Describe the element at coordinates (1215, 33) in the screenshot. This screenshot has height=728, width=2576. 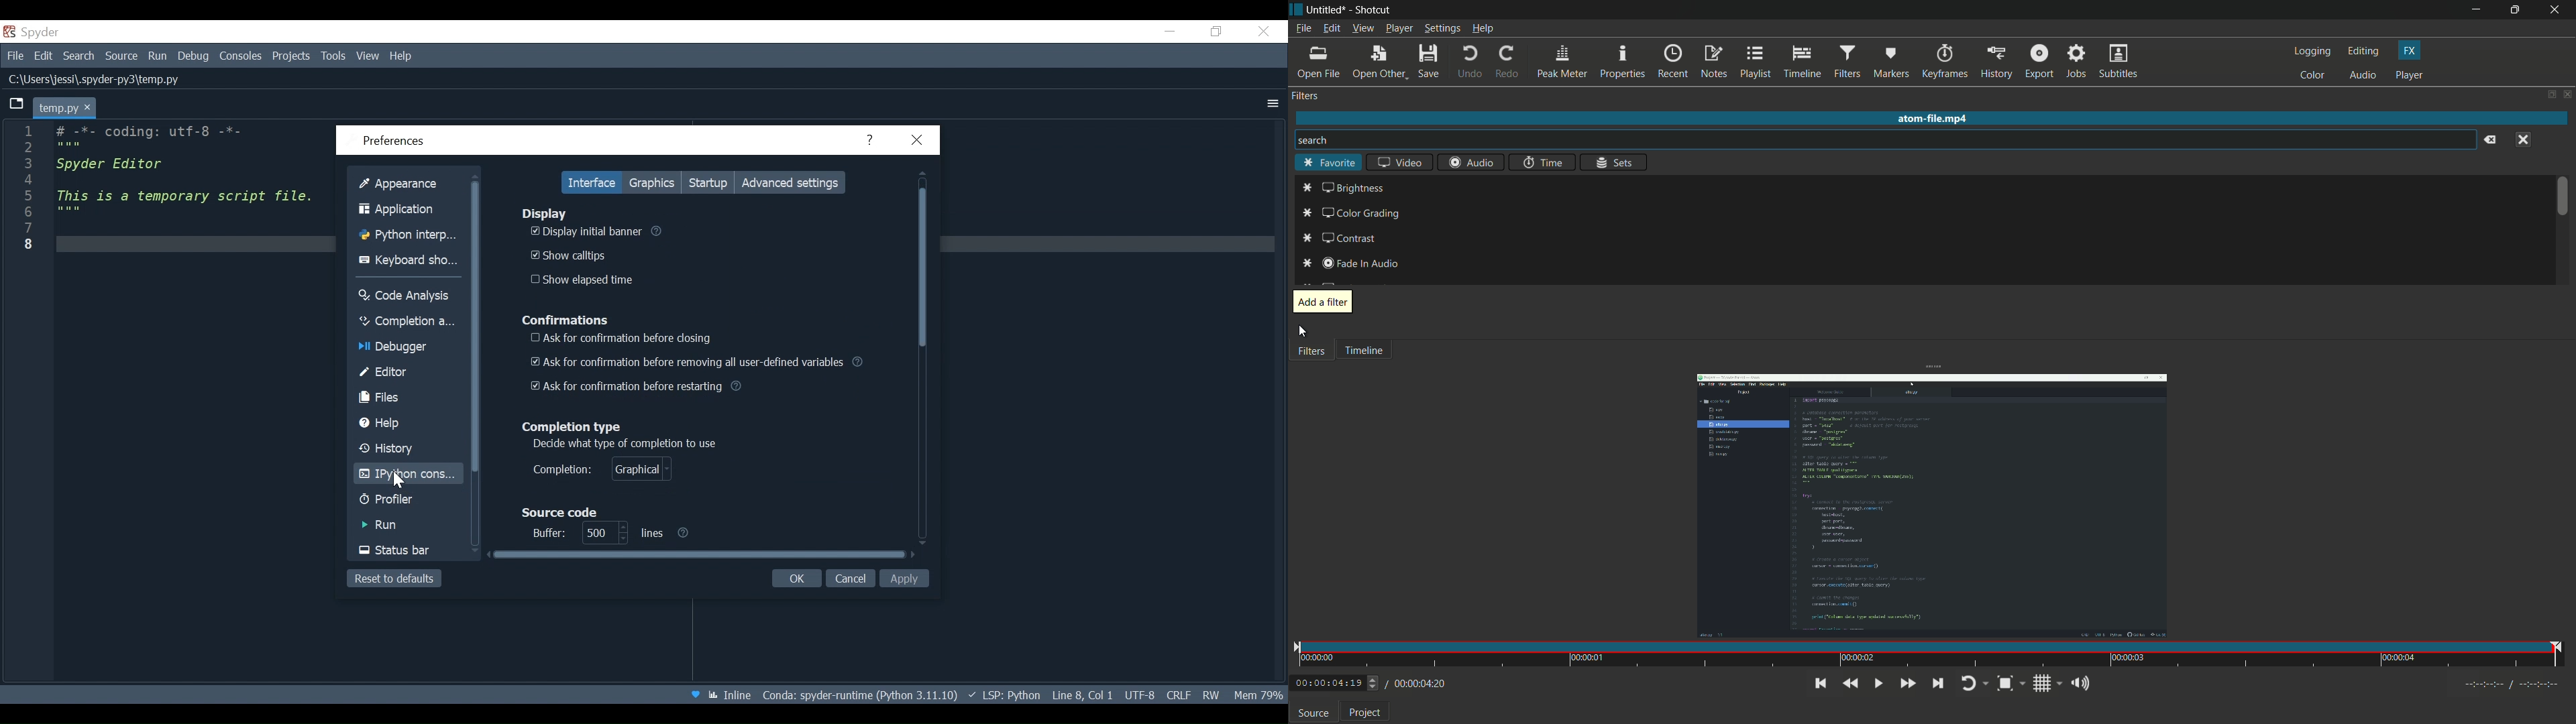
I see `` at that location.